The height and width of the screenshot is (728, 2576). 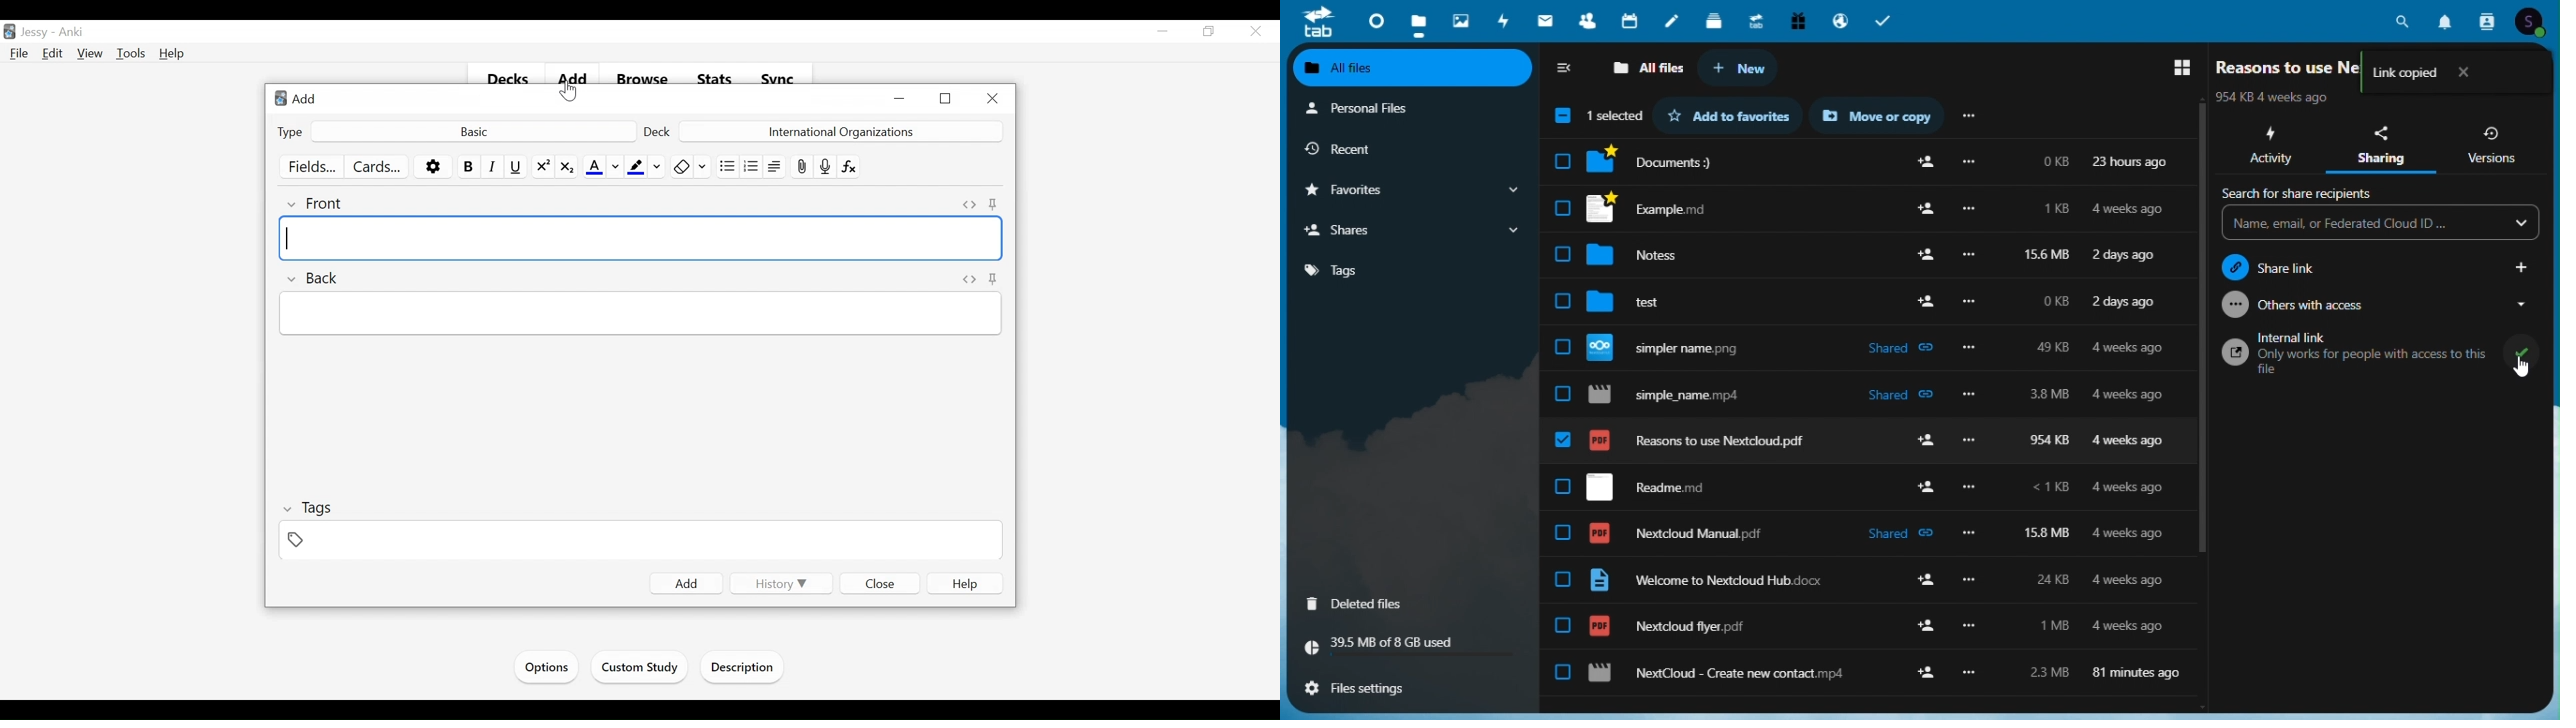 What do you see at coordinates (993, 97) in the screenshot?
I see `Close` at bounding box center [993, 97].